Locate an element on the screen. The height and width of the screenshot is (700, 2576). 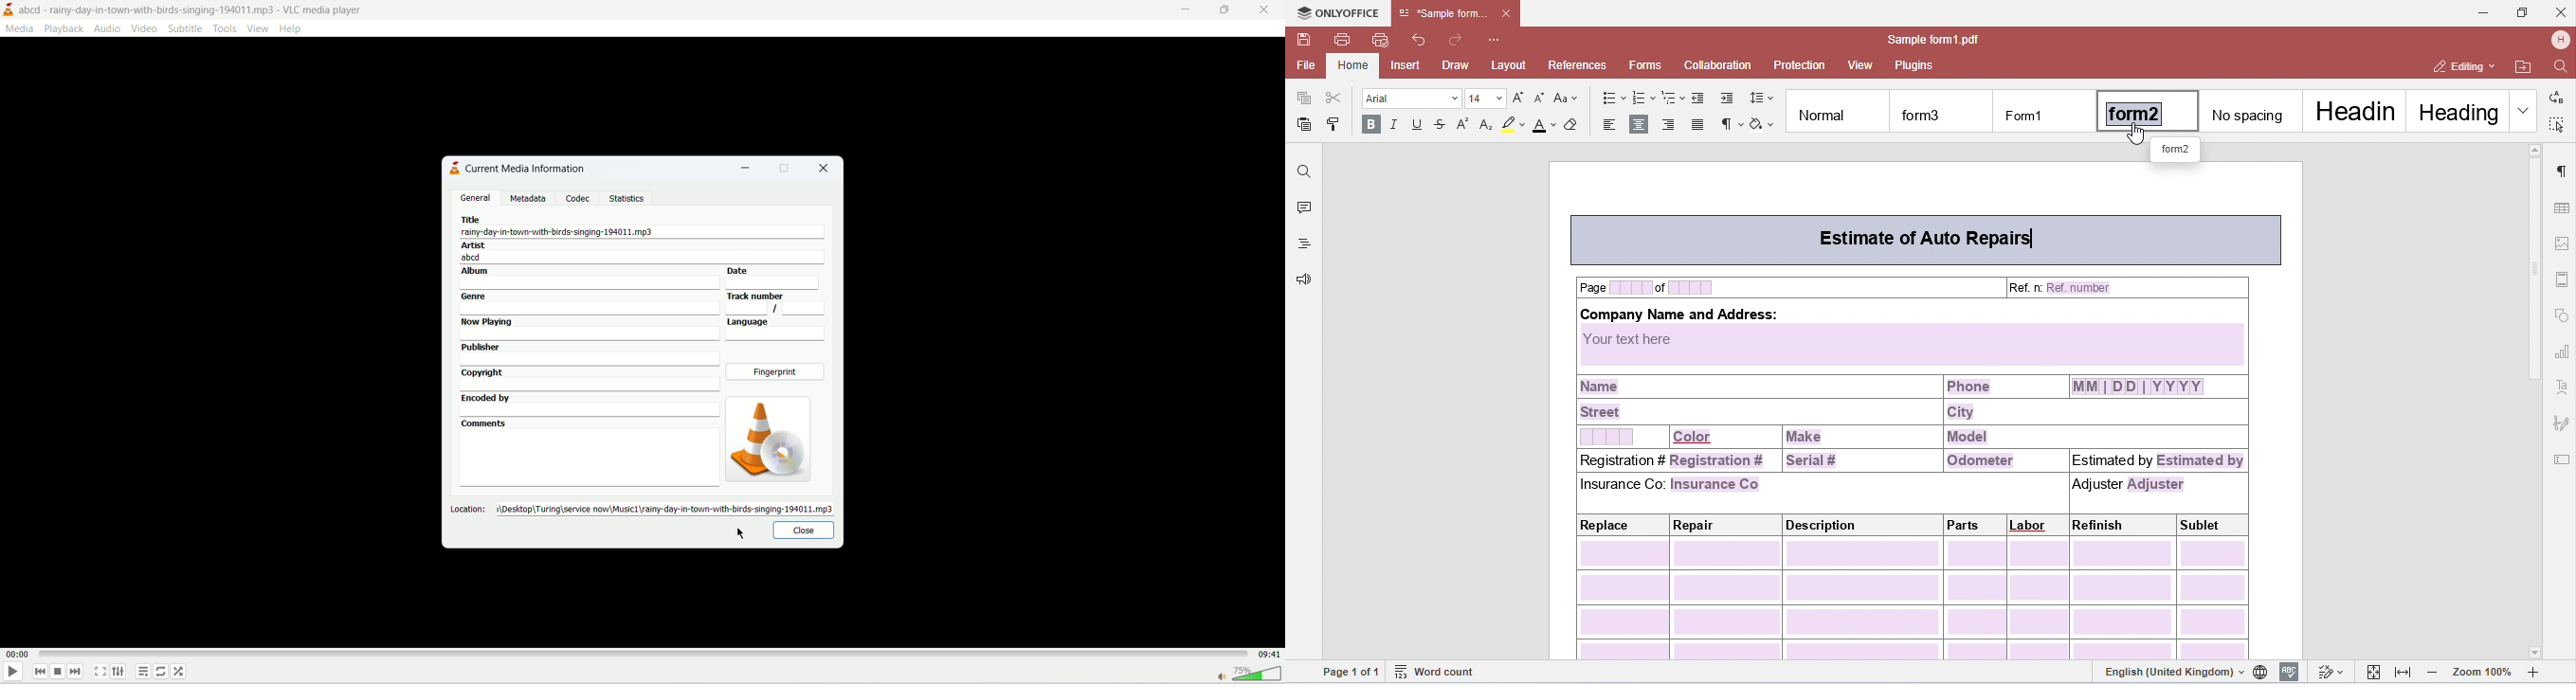
header and footer is located at coordinates (2563, 279).